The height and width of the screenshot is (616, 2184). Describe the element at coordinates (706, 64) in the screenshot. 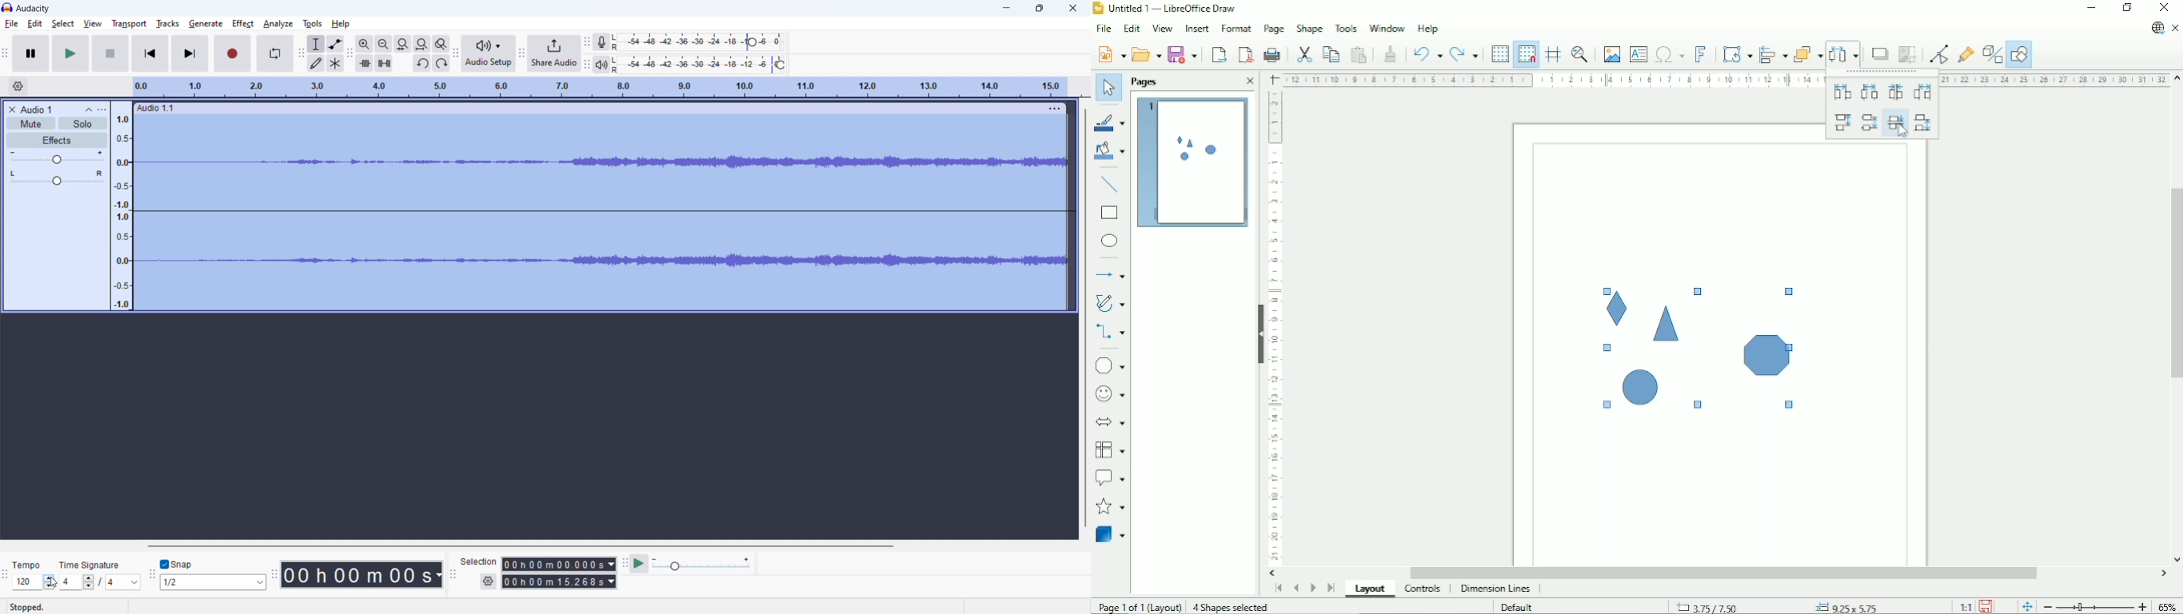

I see `playback level` at that location.